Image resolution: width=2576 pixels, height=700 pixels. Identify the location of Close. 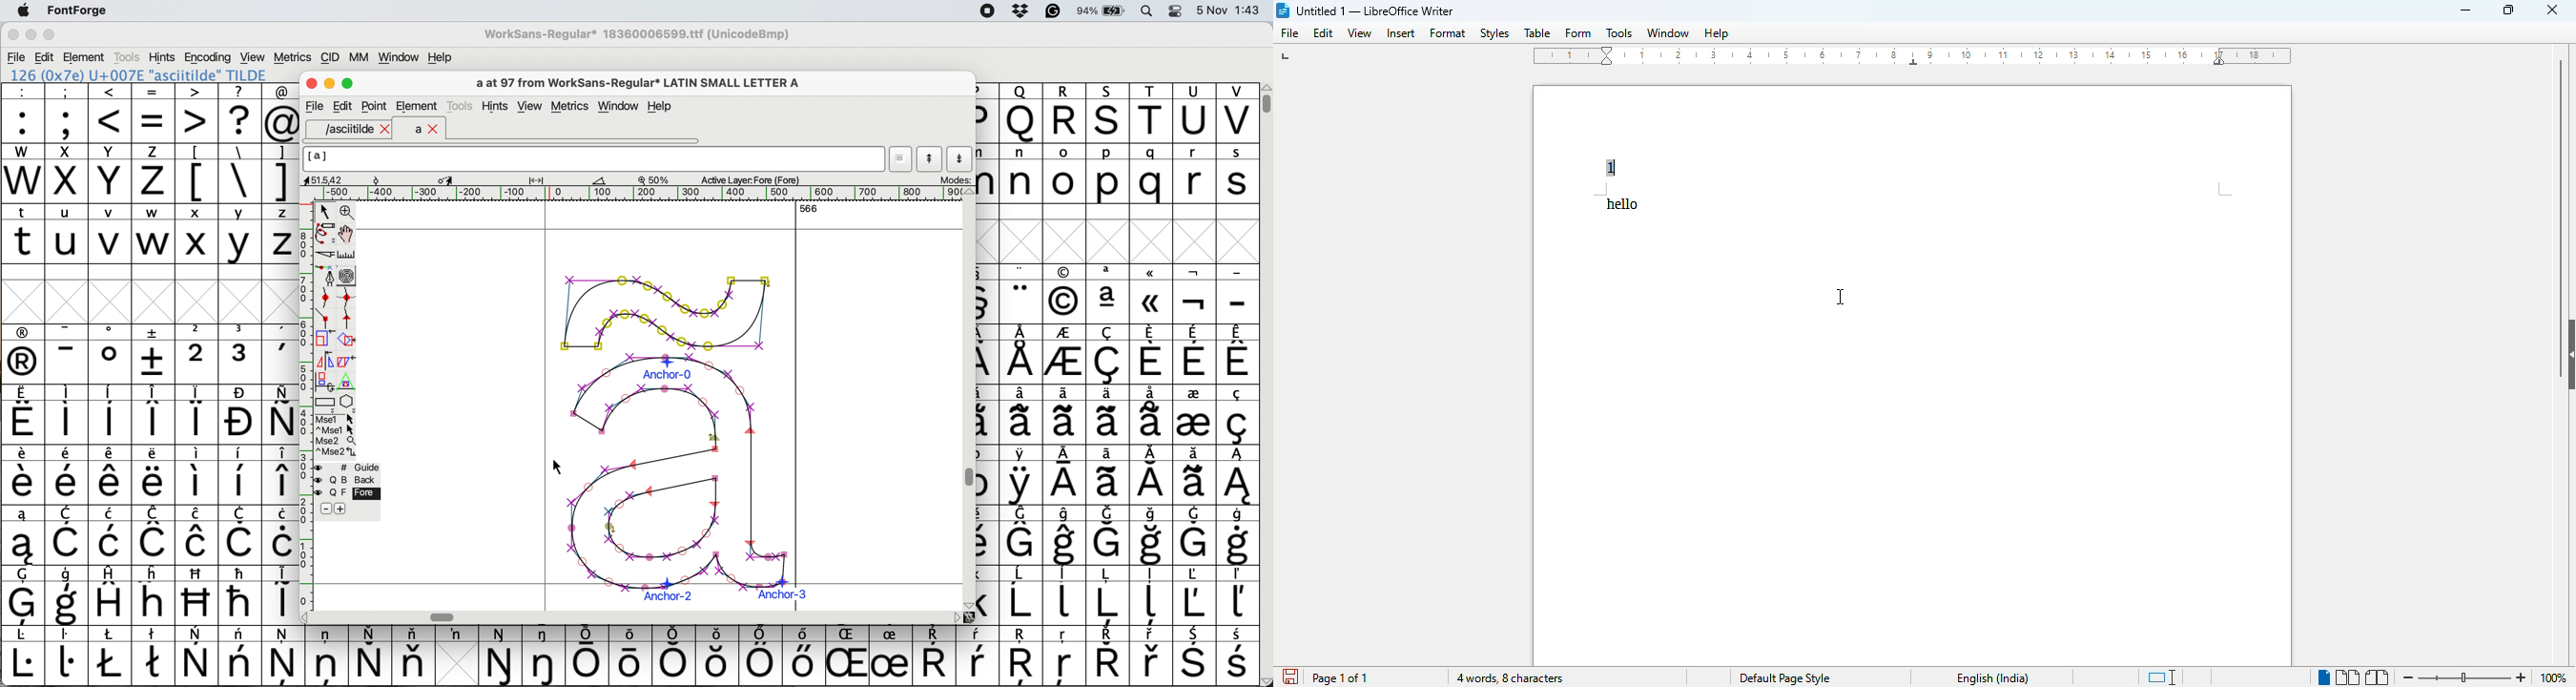
(312, 84).